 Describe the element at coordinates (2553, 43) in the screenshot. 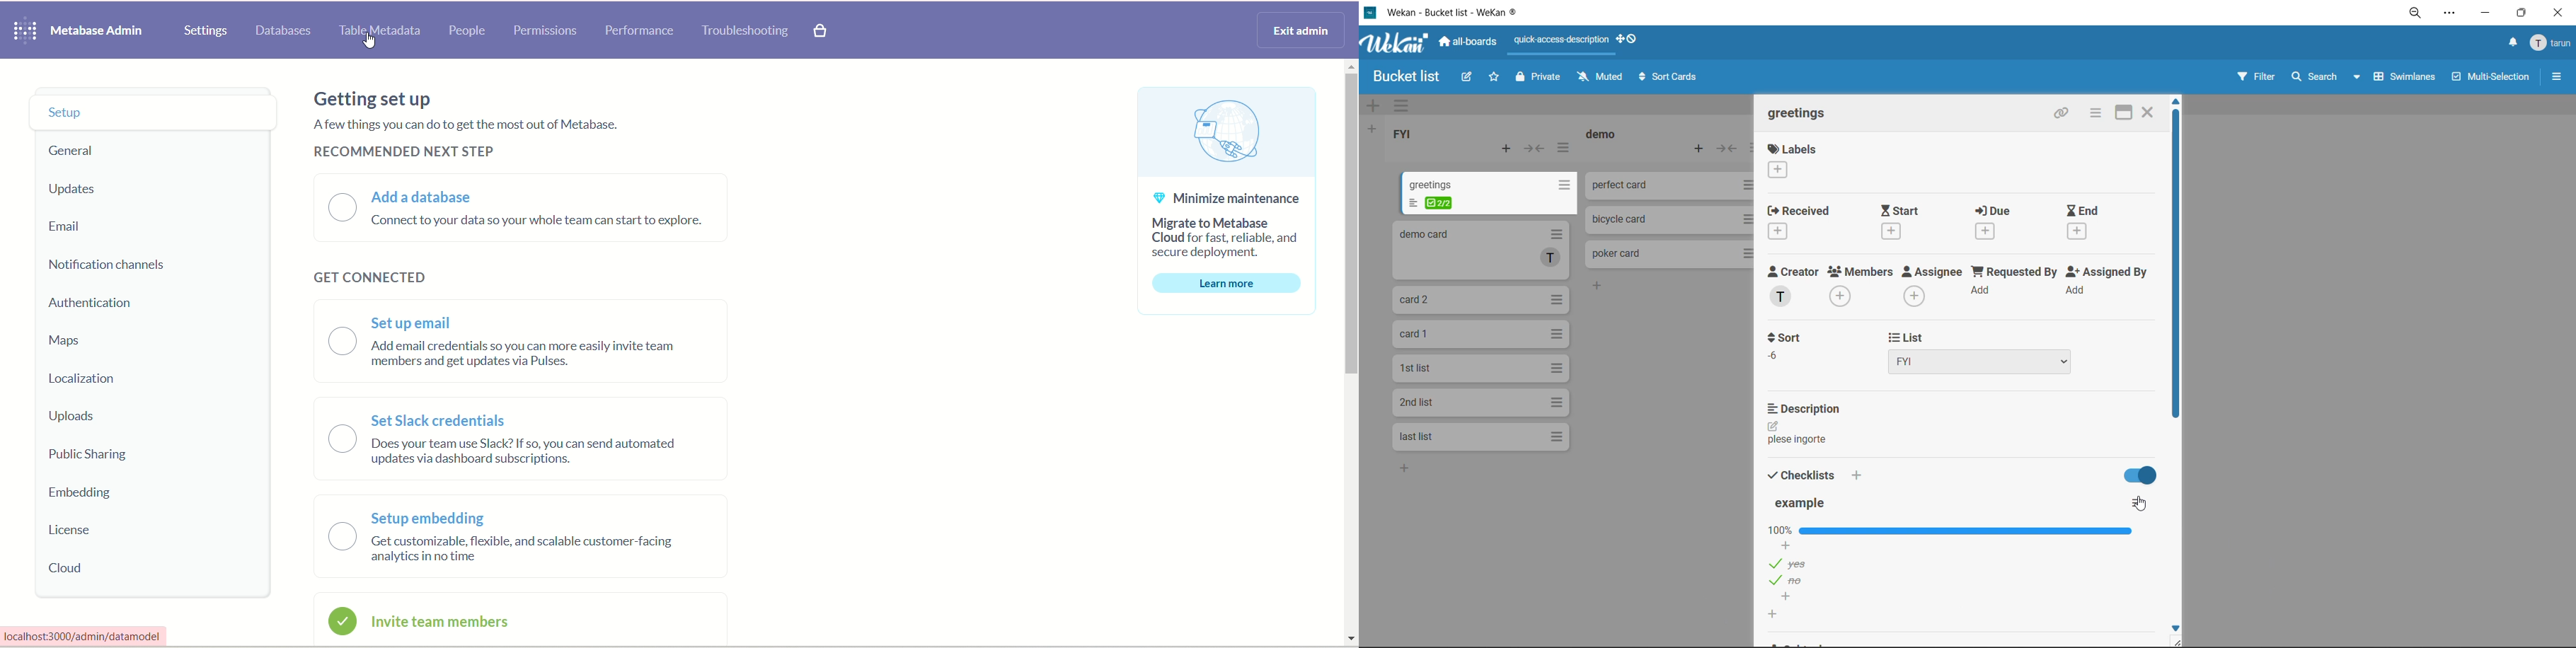

I see `menu` at that location.